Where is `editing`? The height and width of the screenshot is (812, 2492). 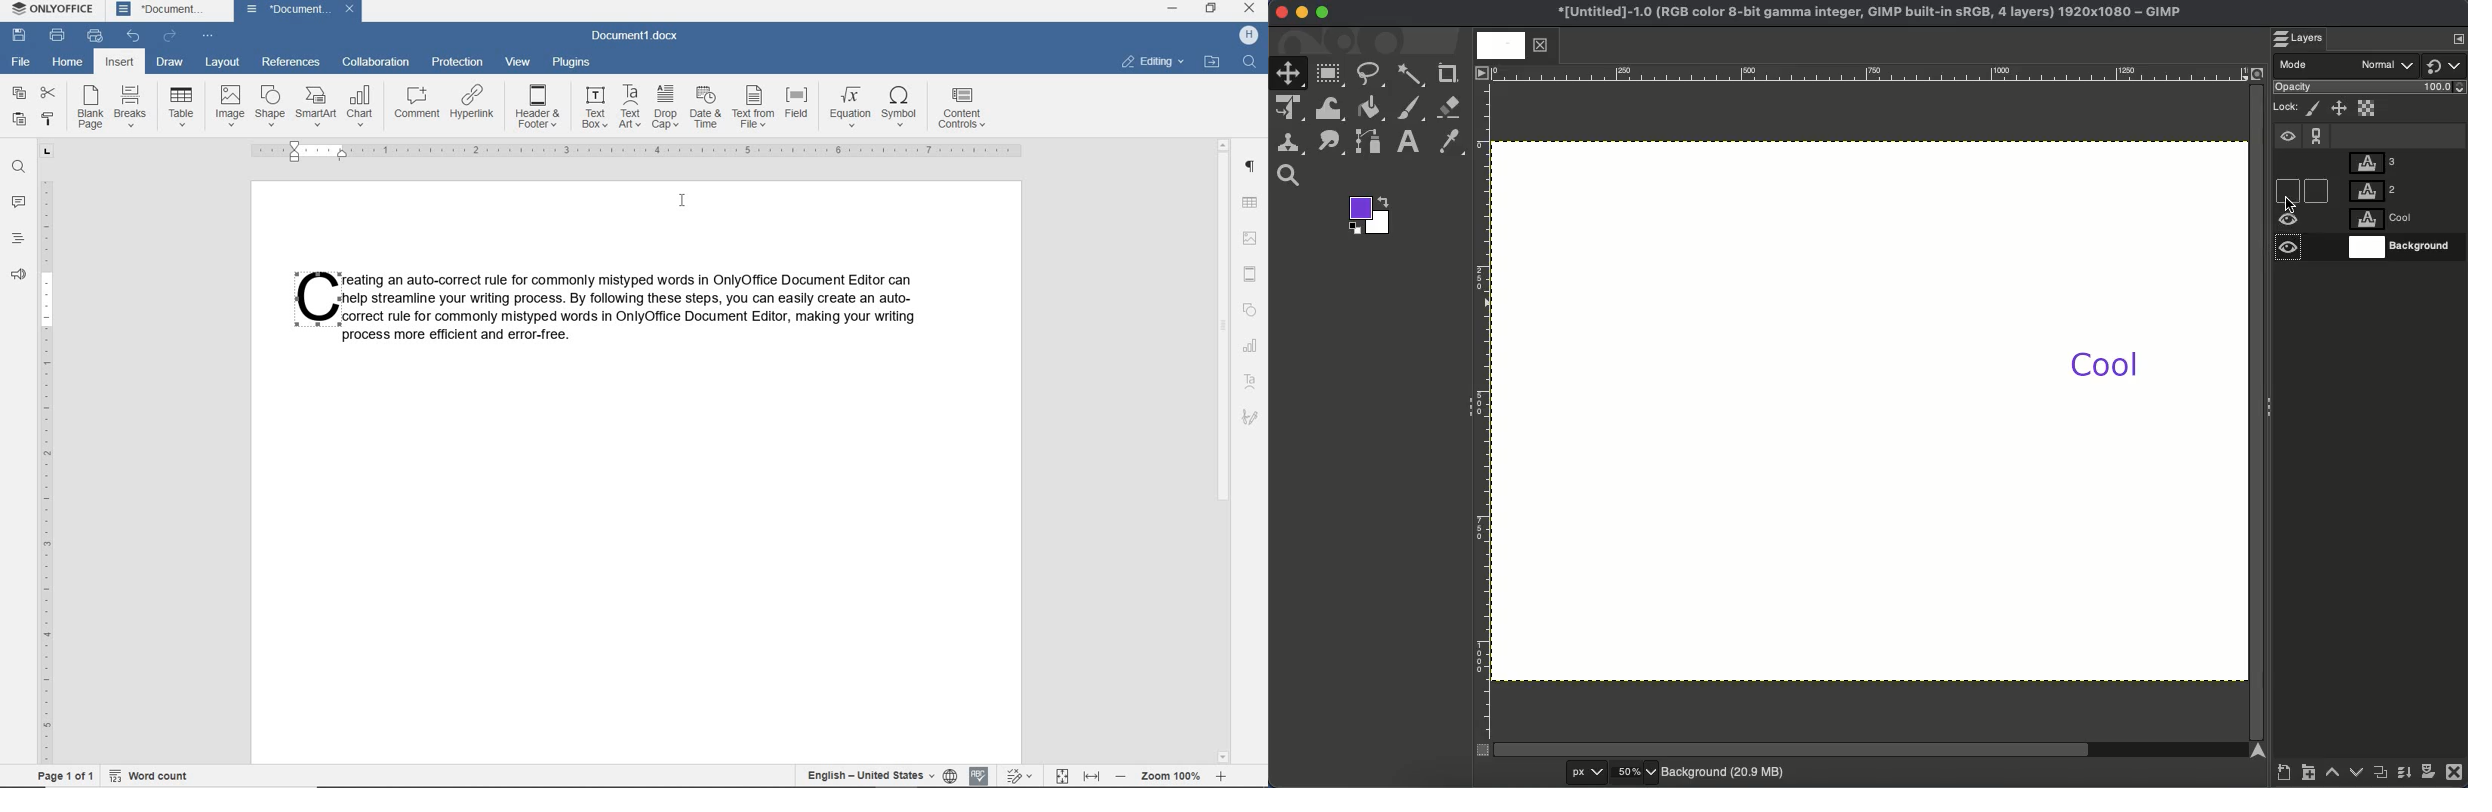
editing is located at coordinates (1152, 62).